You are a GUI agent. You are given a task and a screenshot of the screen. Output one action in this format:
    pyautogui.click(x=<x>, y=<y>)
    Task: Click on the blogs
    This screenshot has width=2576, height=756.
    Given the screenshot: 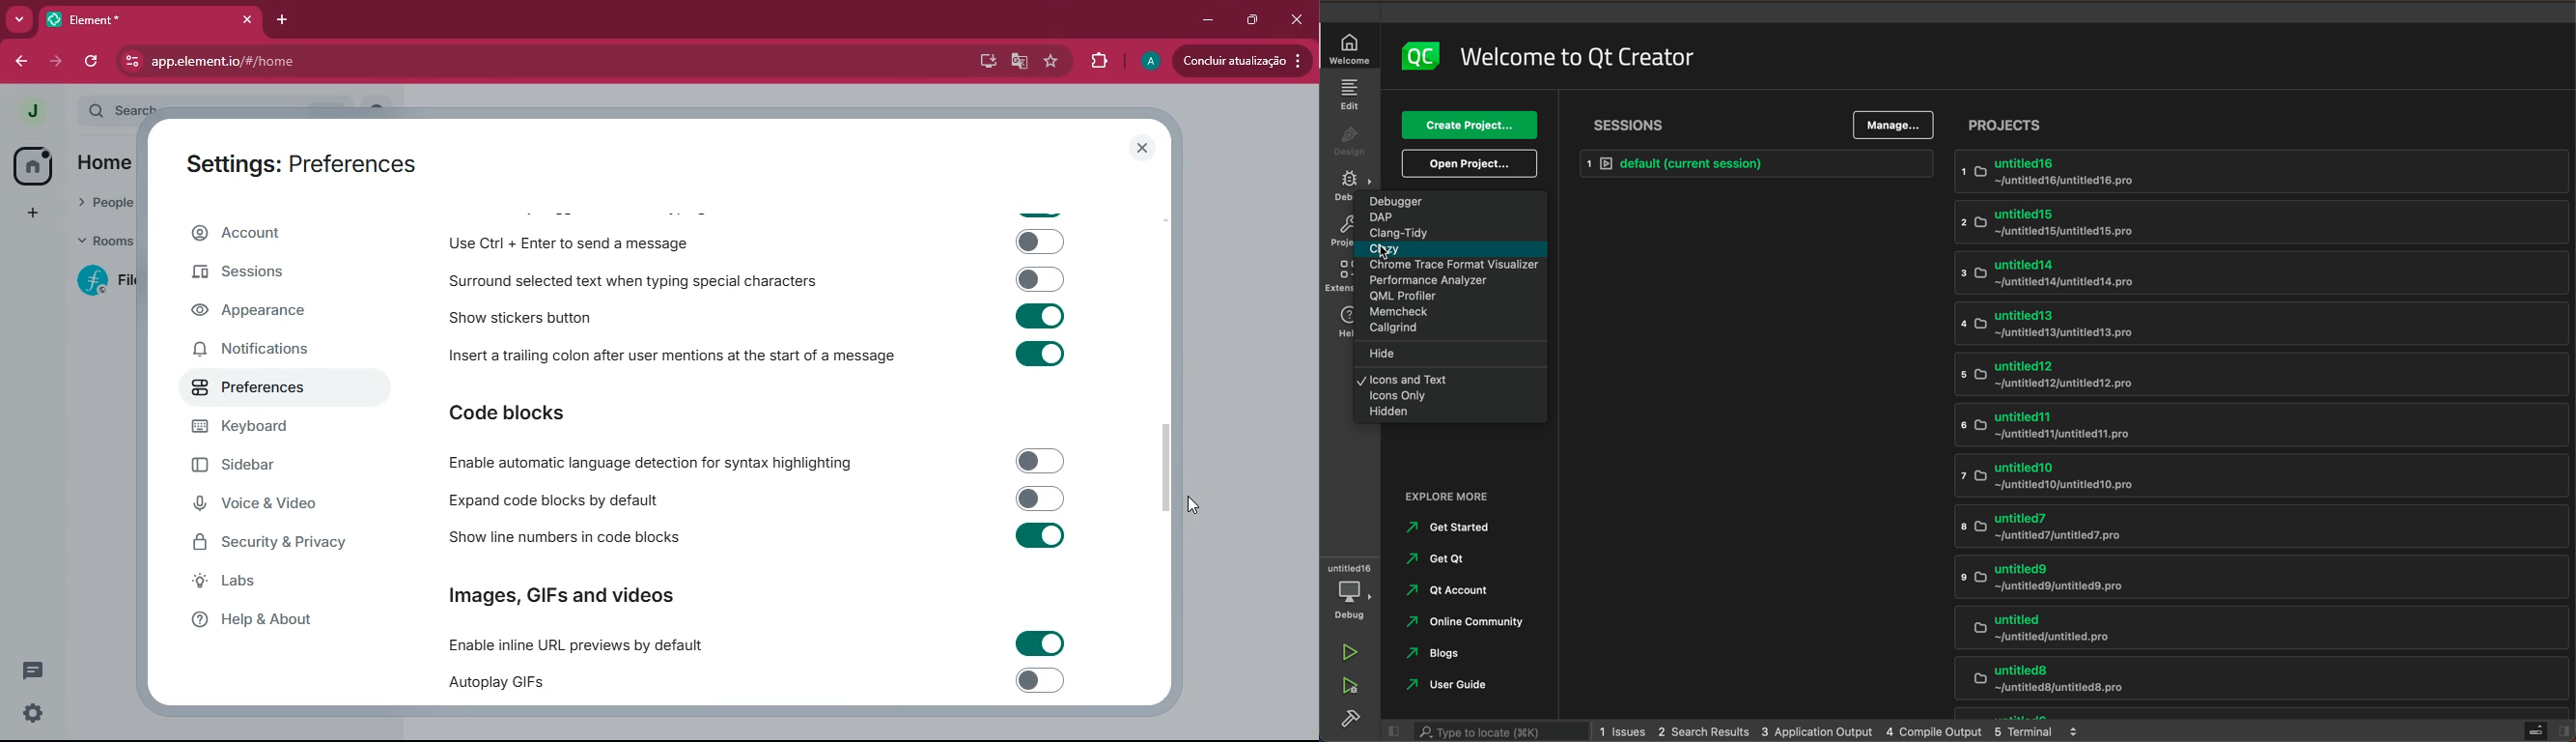 What is the action you would take?
    pyautogui.click(x=1458, y=656)
    